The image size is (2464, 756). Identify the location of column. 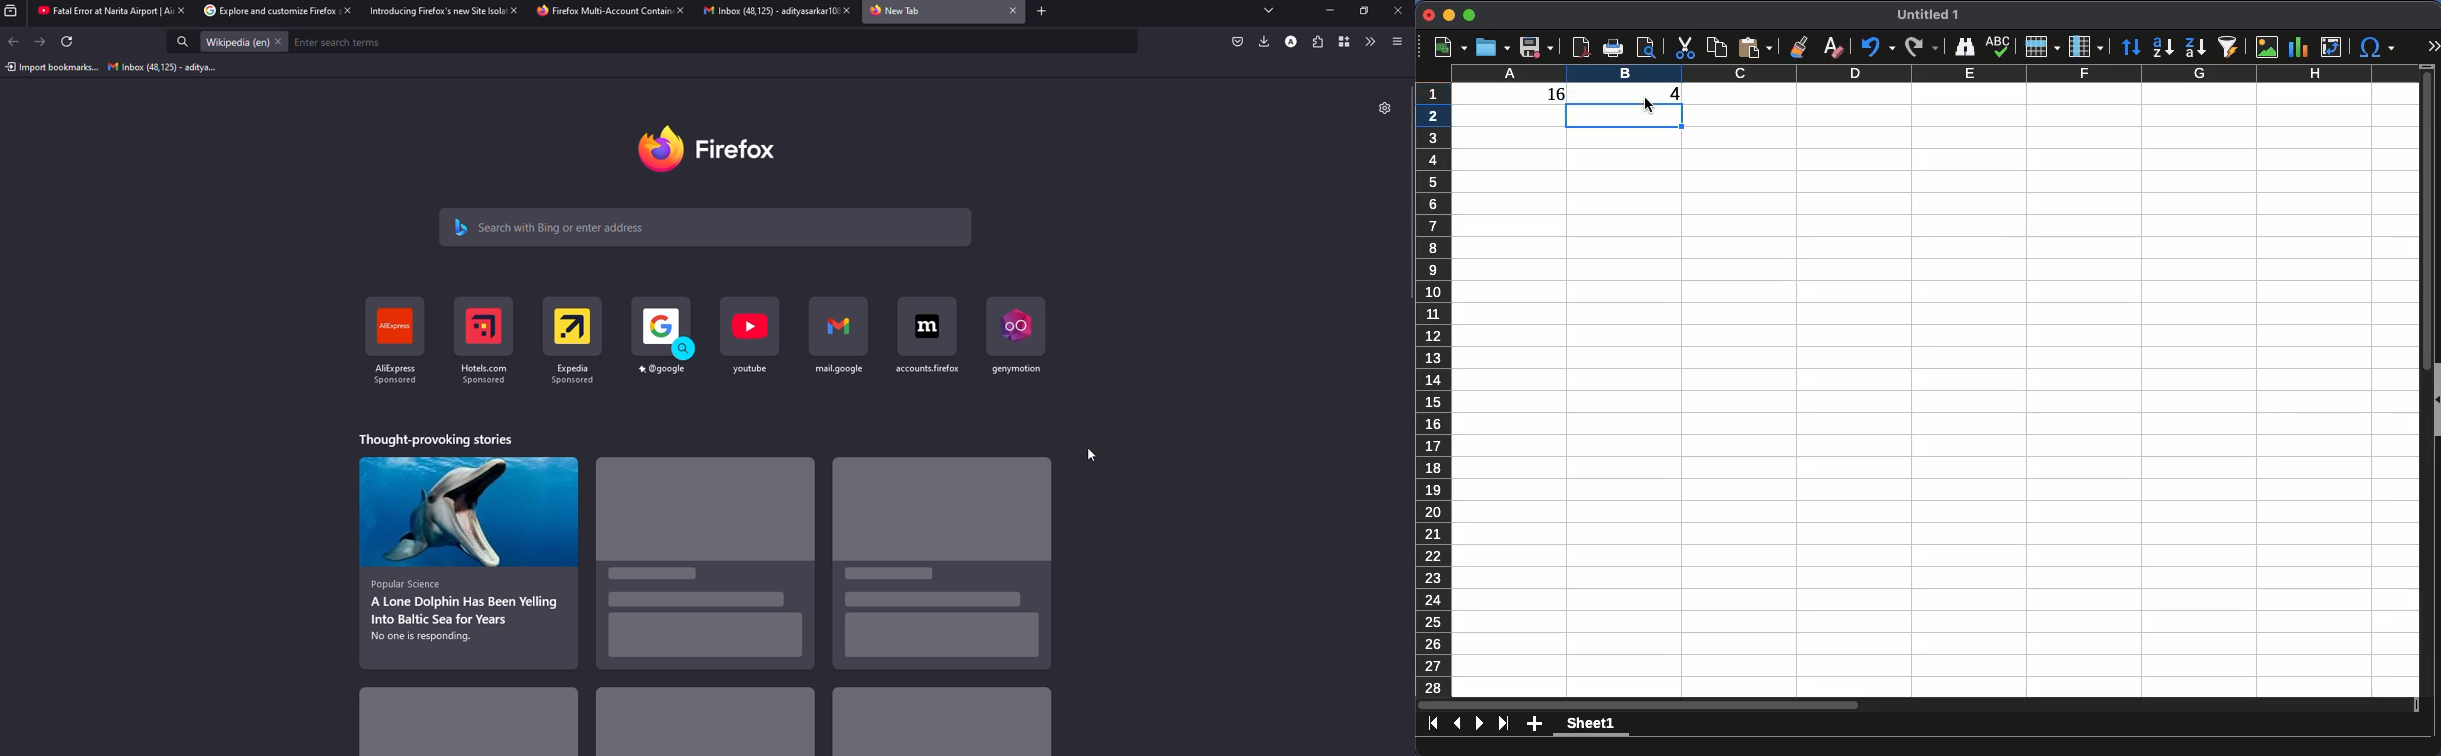
(1932, 74).